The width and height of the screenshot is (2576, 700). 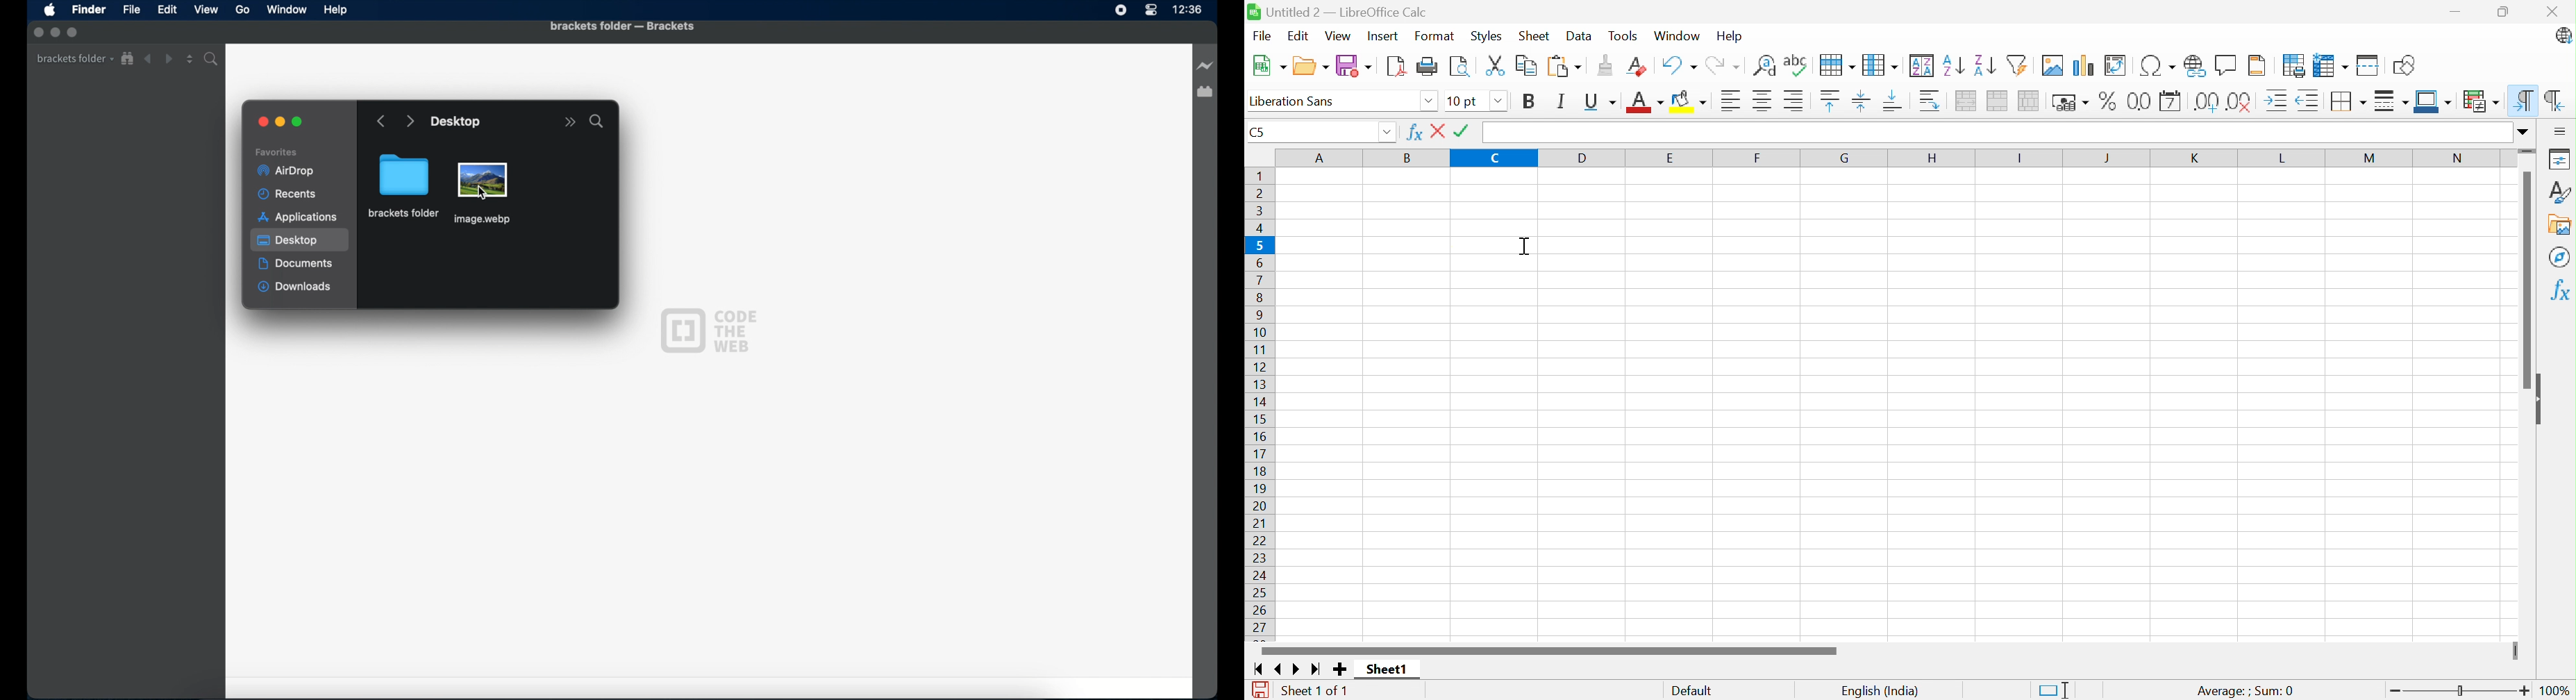 What do you see at coordinates (2369, 65) in the screenshot?
I see `Split window` at bounding box center [2369, 65].